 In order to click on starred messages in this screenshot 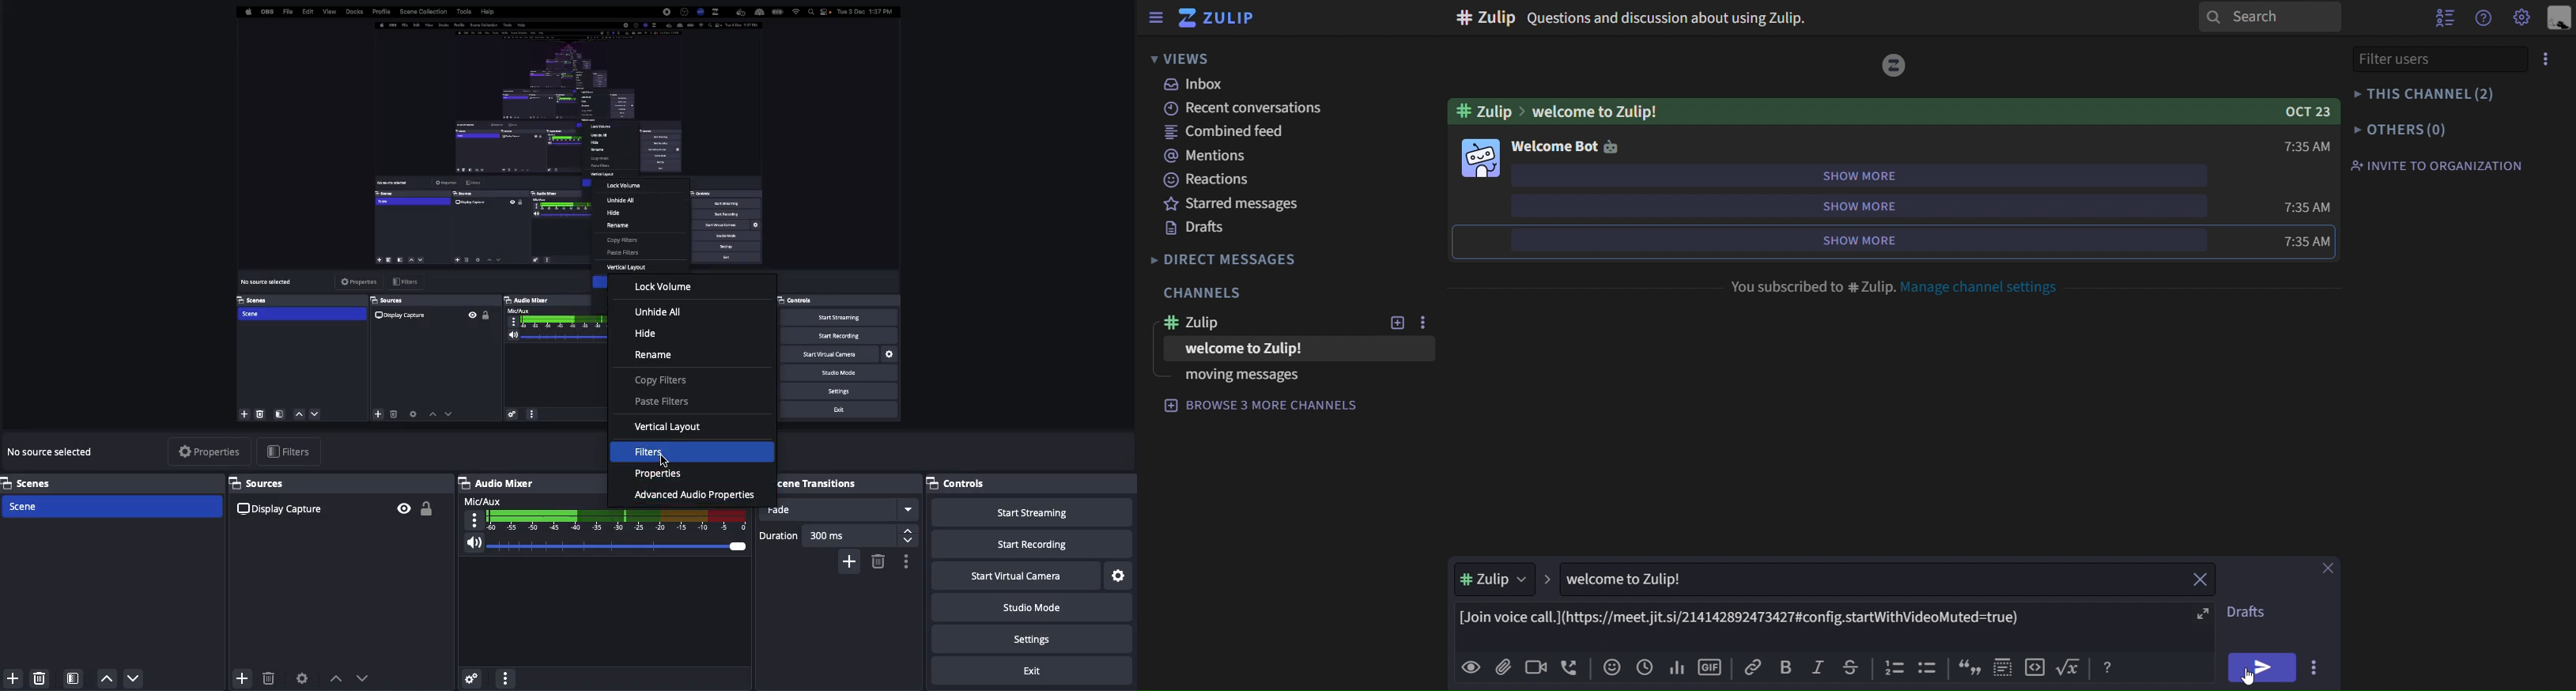, I will do `click(1228, 203)`.